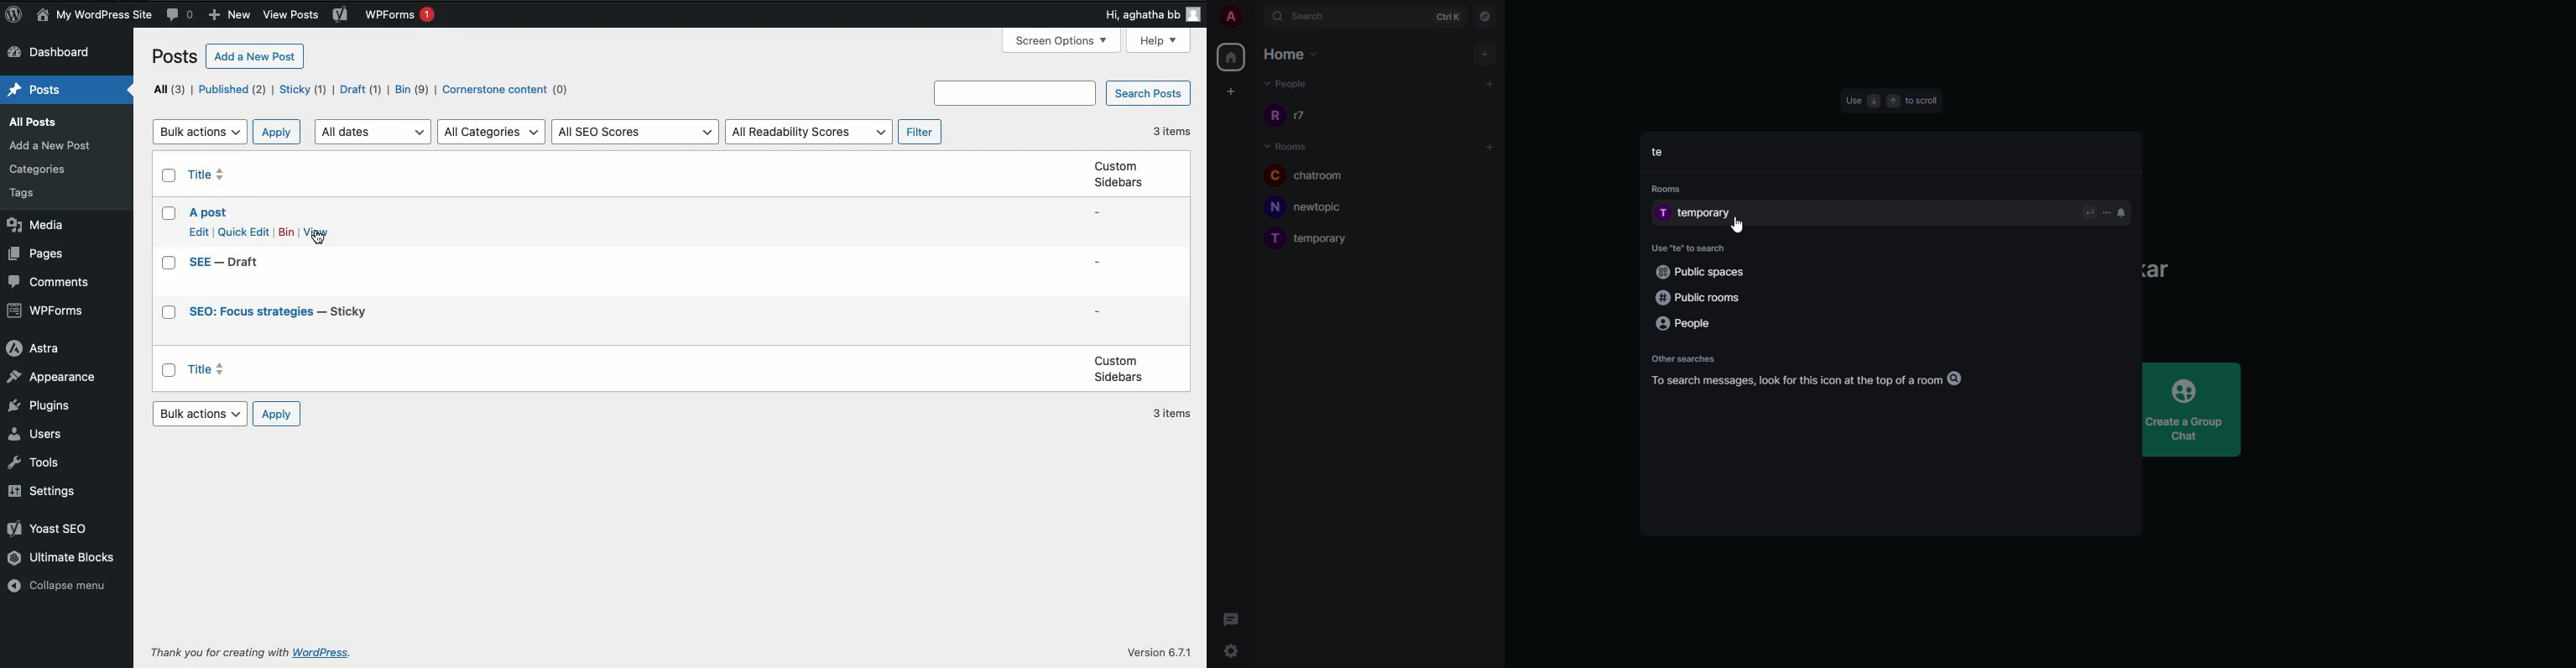  Describe the element at coordinates (1349, 31) in the screenshot. I see `CURSOR` at that location.